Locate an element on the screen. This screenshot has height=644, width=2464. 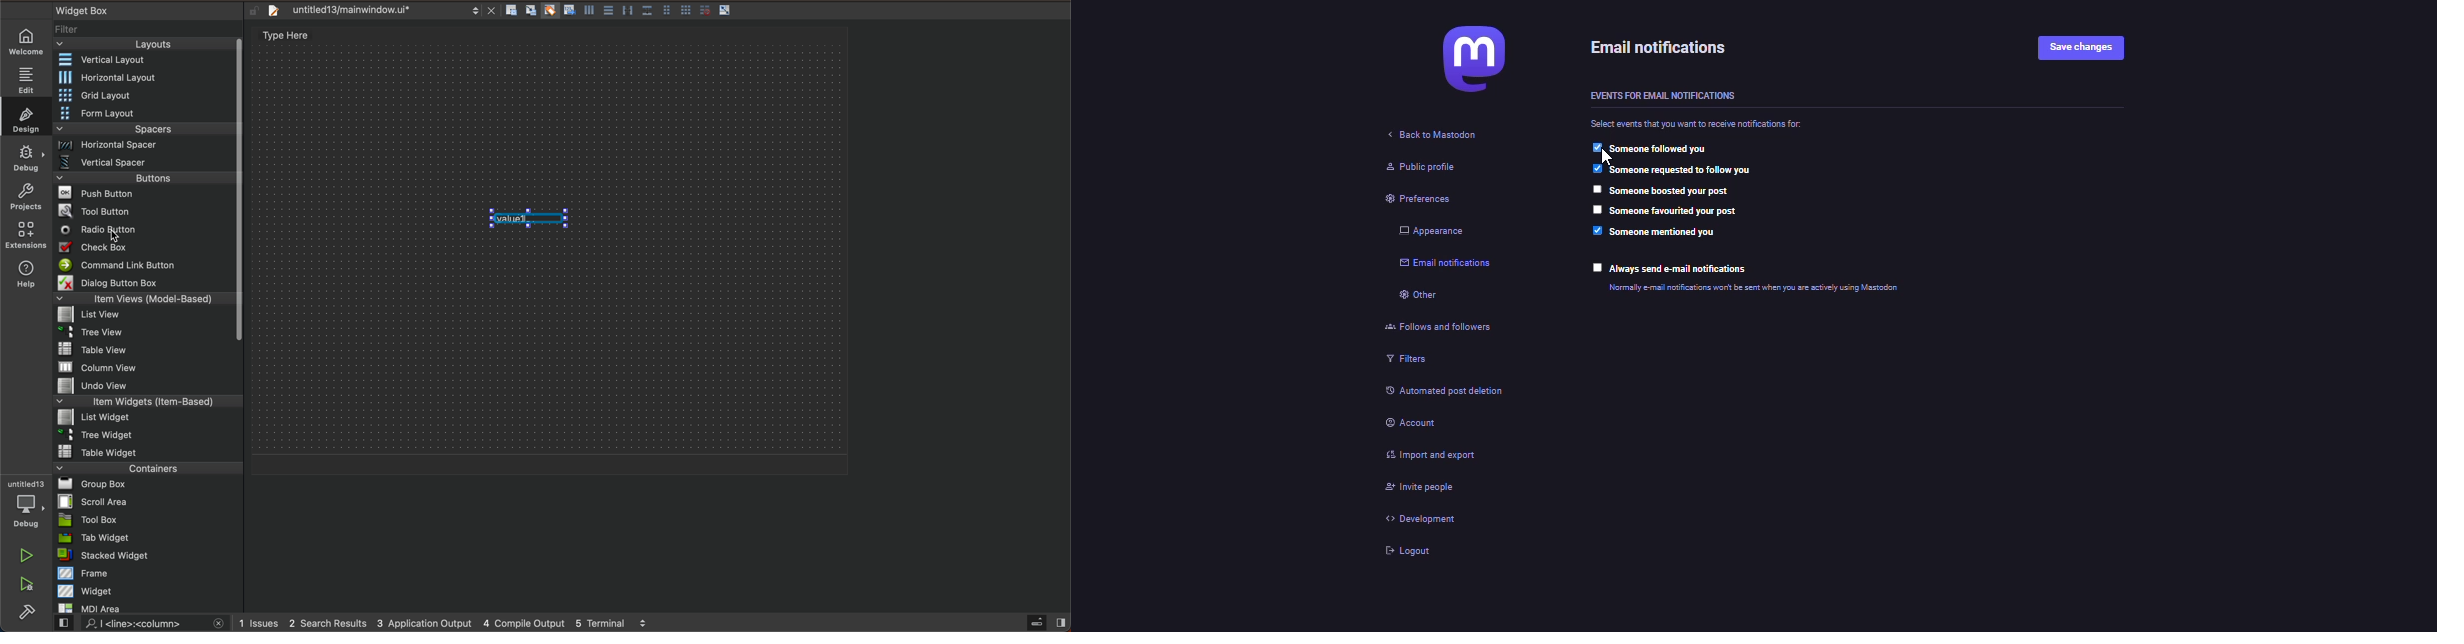
development is located at coordinates (1418, 519).